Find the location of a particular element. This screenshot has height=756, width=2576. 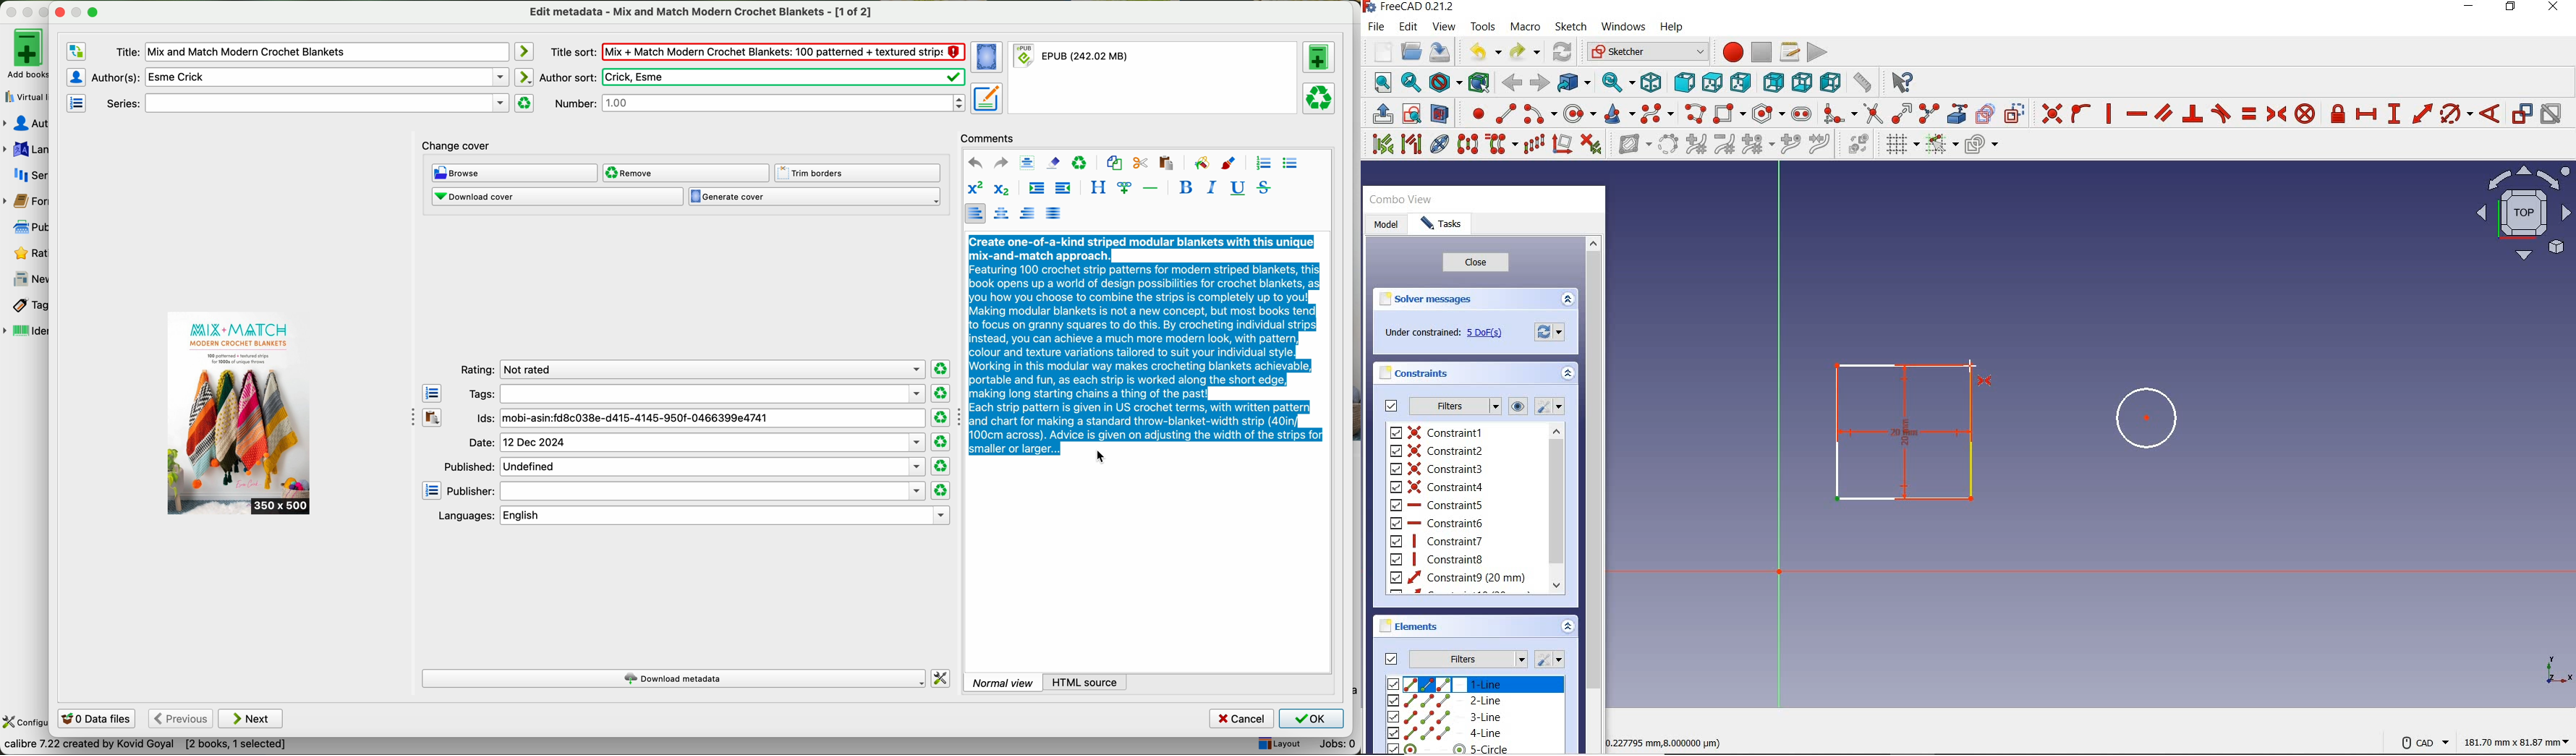

trim edge is located at coordinates (1872, 114).